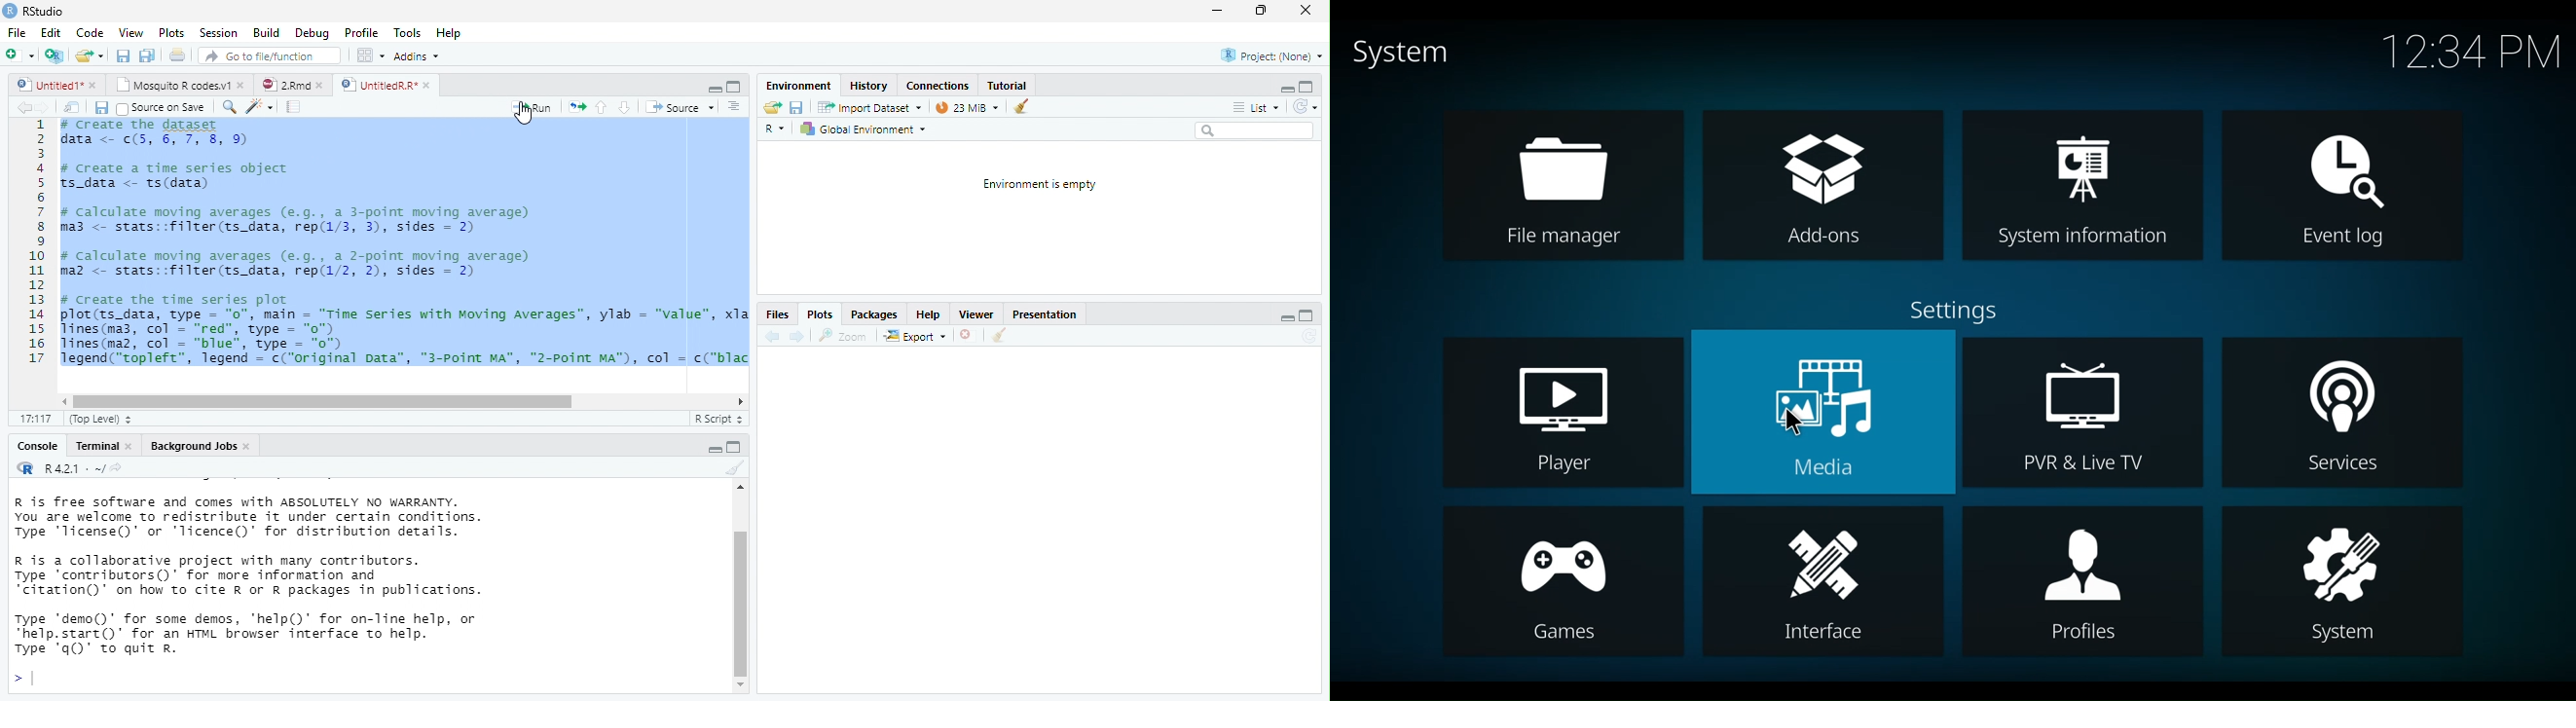 The width and height of the screenshot is (2576, 728). What do you see at coordinates (1822, 412) in the screenshot?
I see `Media` at bounding box center [1822, 412].